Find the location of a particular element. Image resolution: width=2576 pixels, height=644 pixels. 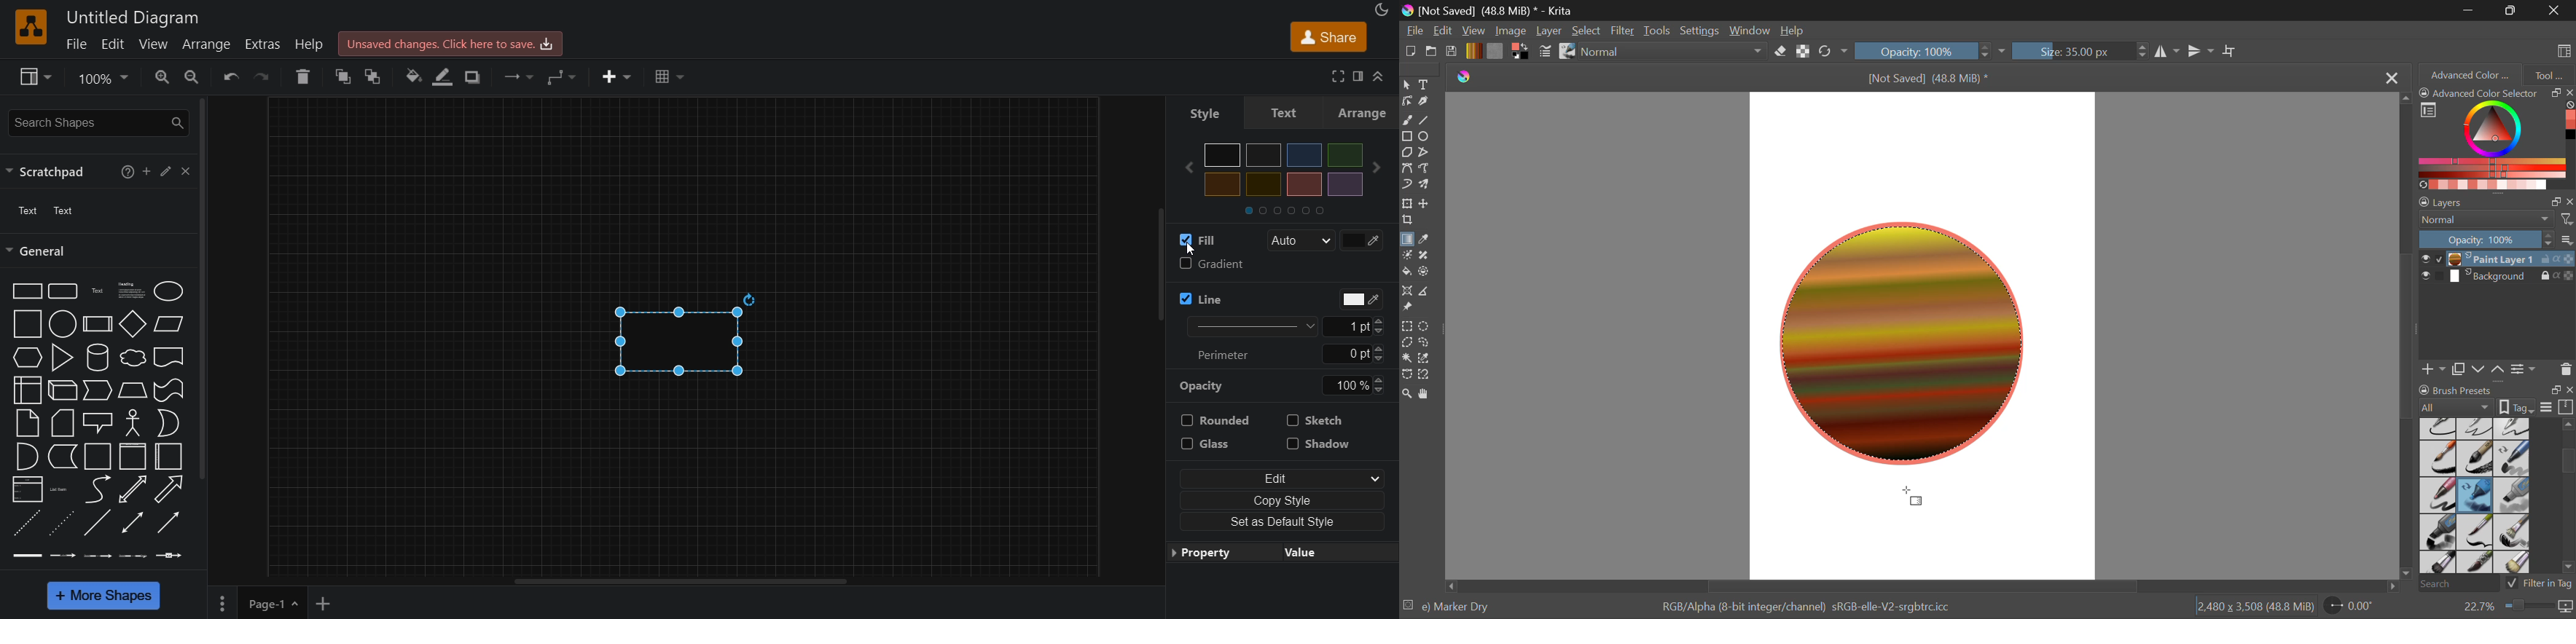

text is located at coordinates (1213, 115).